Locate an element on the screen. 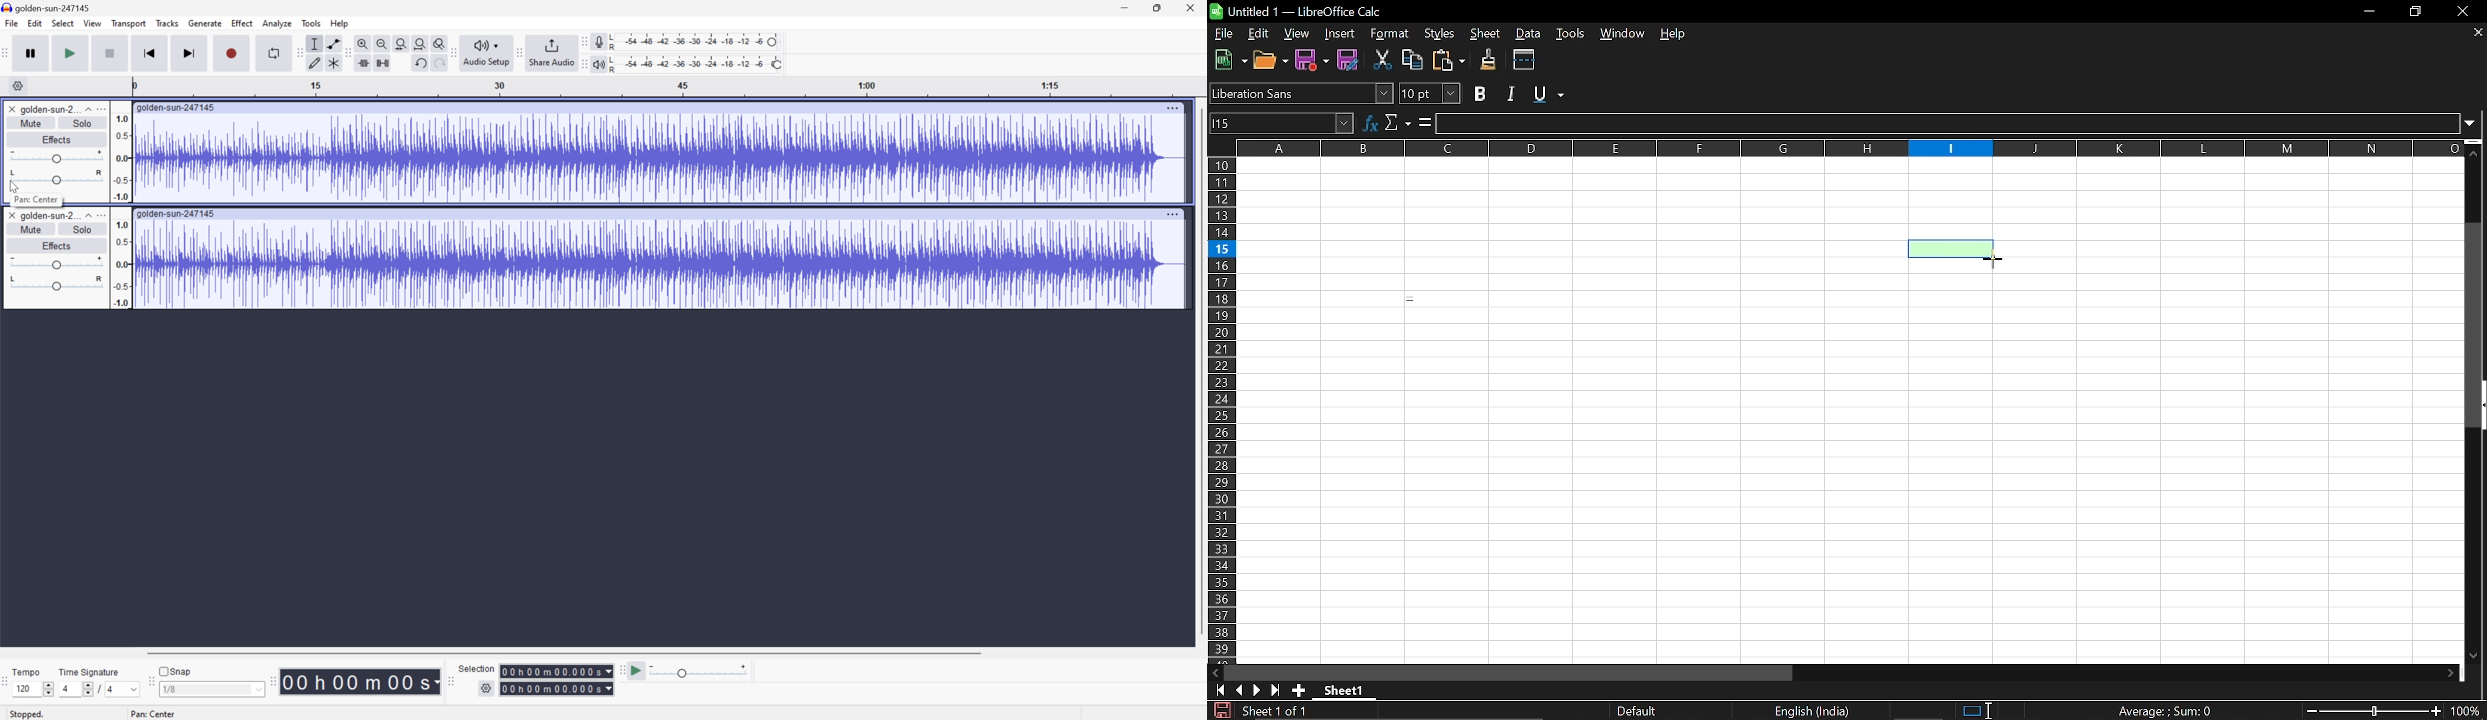  Save is located at coordinates (1348, 61).